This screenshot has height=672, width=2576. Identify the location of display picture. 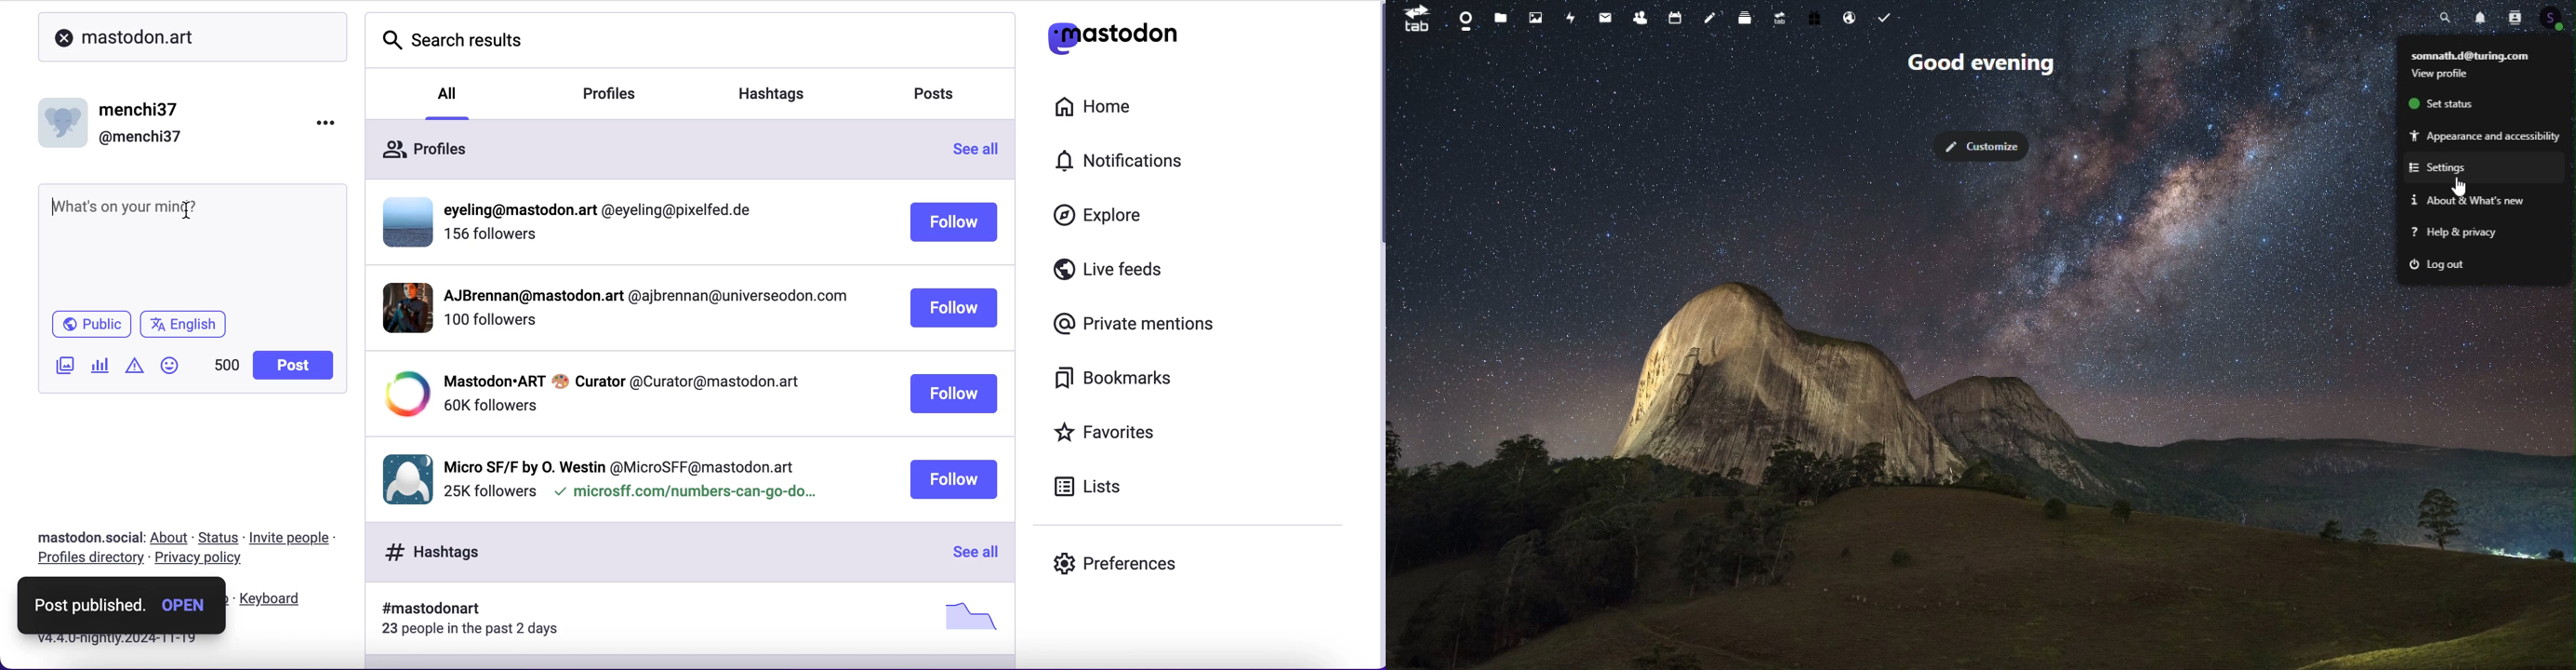
(403, 394).